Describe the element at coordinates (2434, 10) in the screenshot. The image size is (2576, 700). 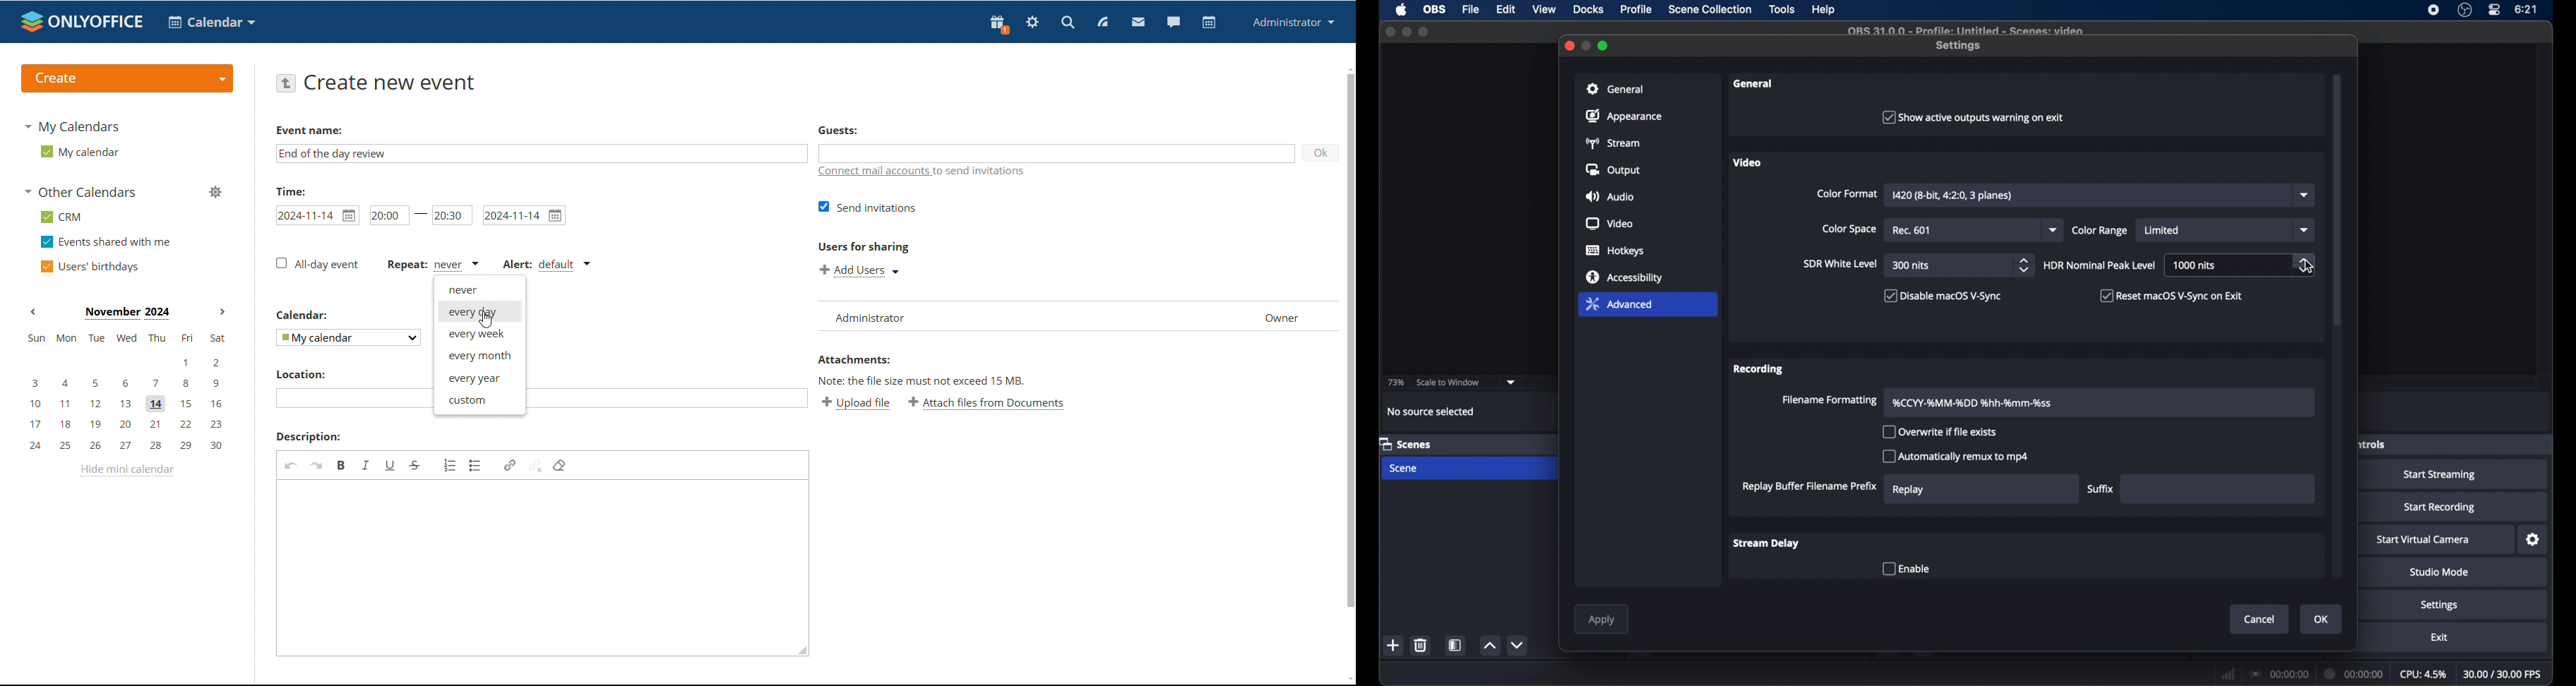
I see `screen recorder icon` at that location.